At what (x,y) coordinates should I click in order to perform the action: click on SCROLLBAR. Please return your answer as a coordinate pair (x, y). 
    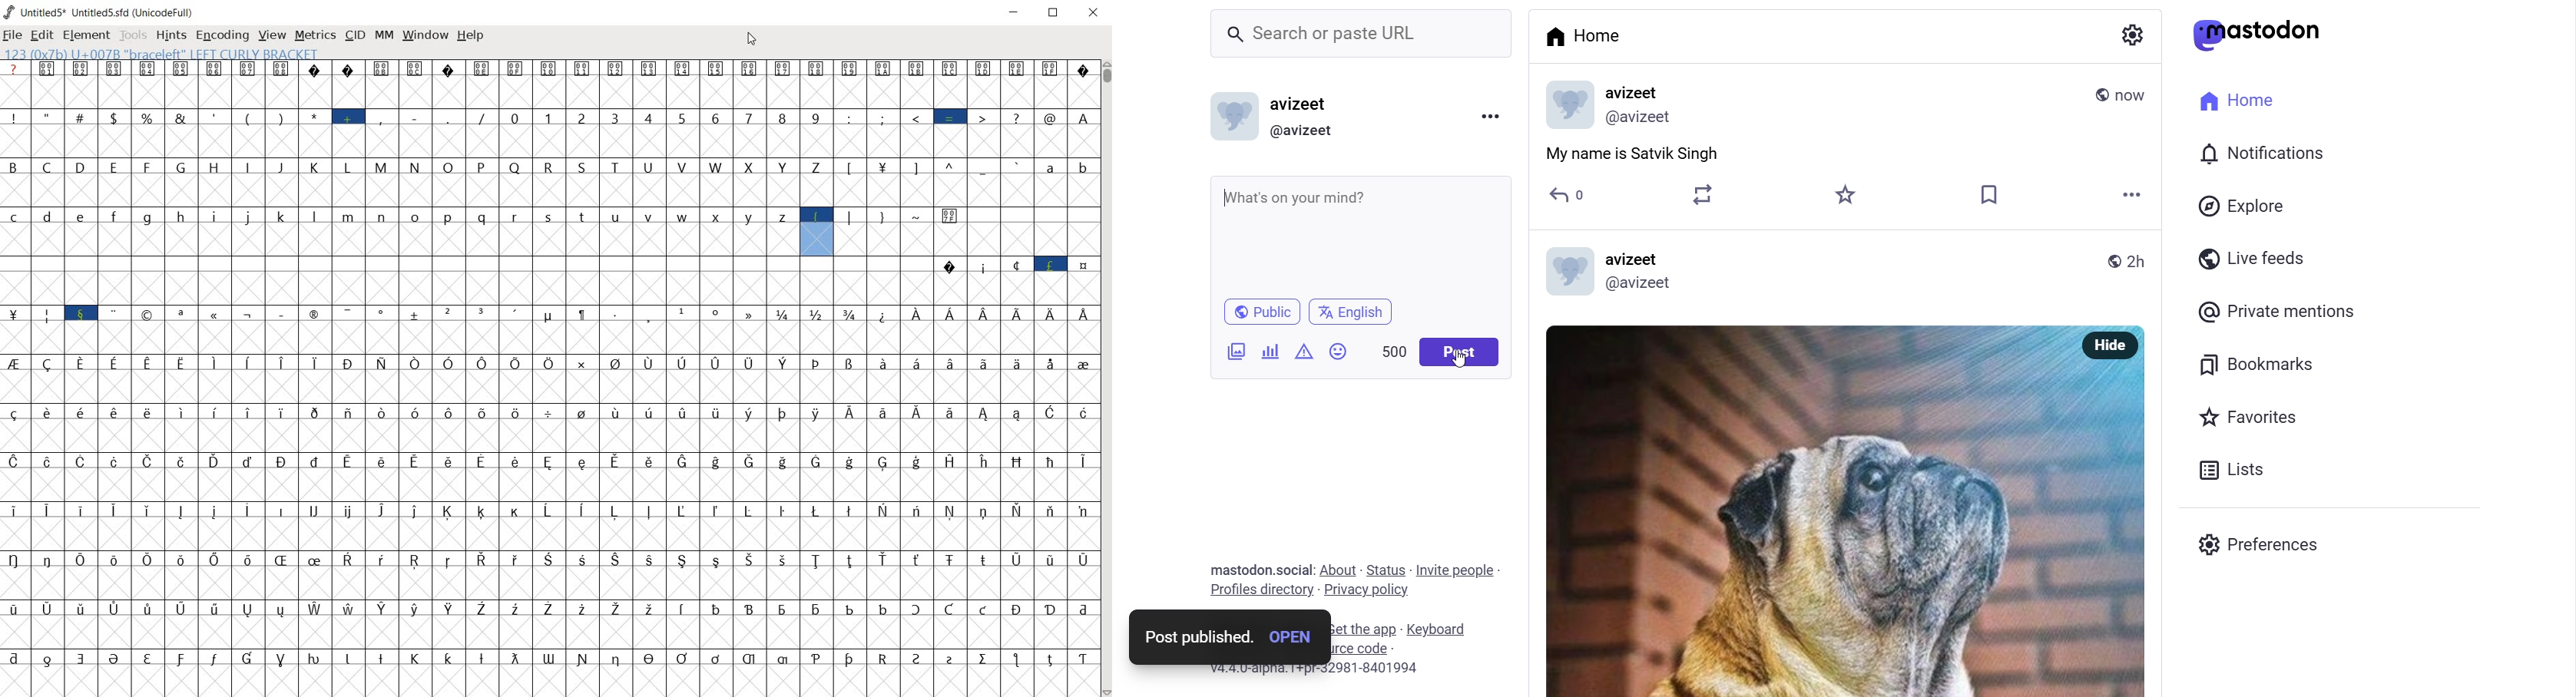
    Looking at the image, I should click on (1105, 379).